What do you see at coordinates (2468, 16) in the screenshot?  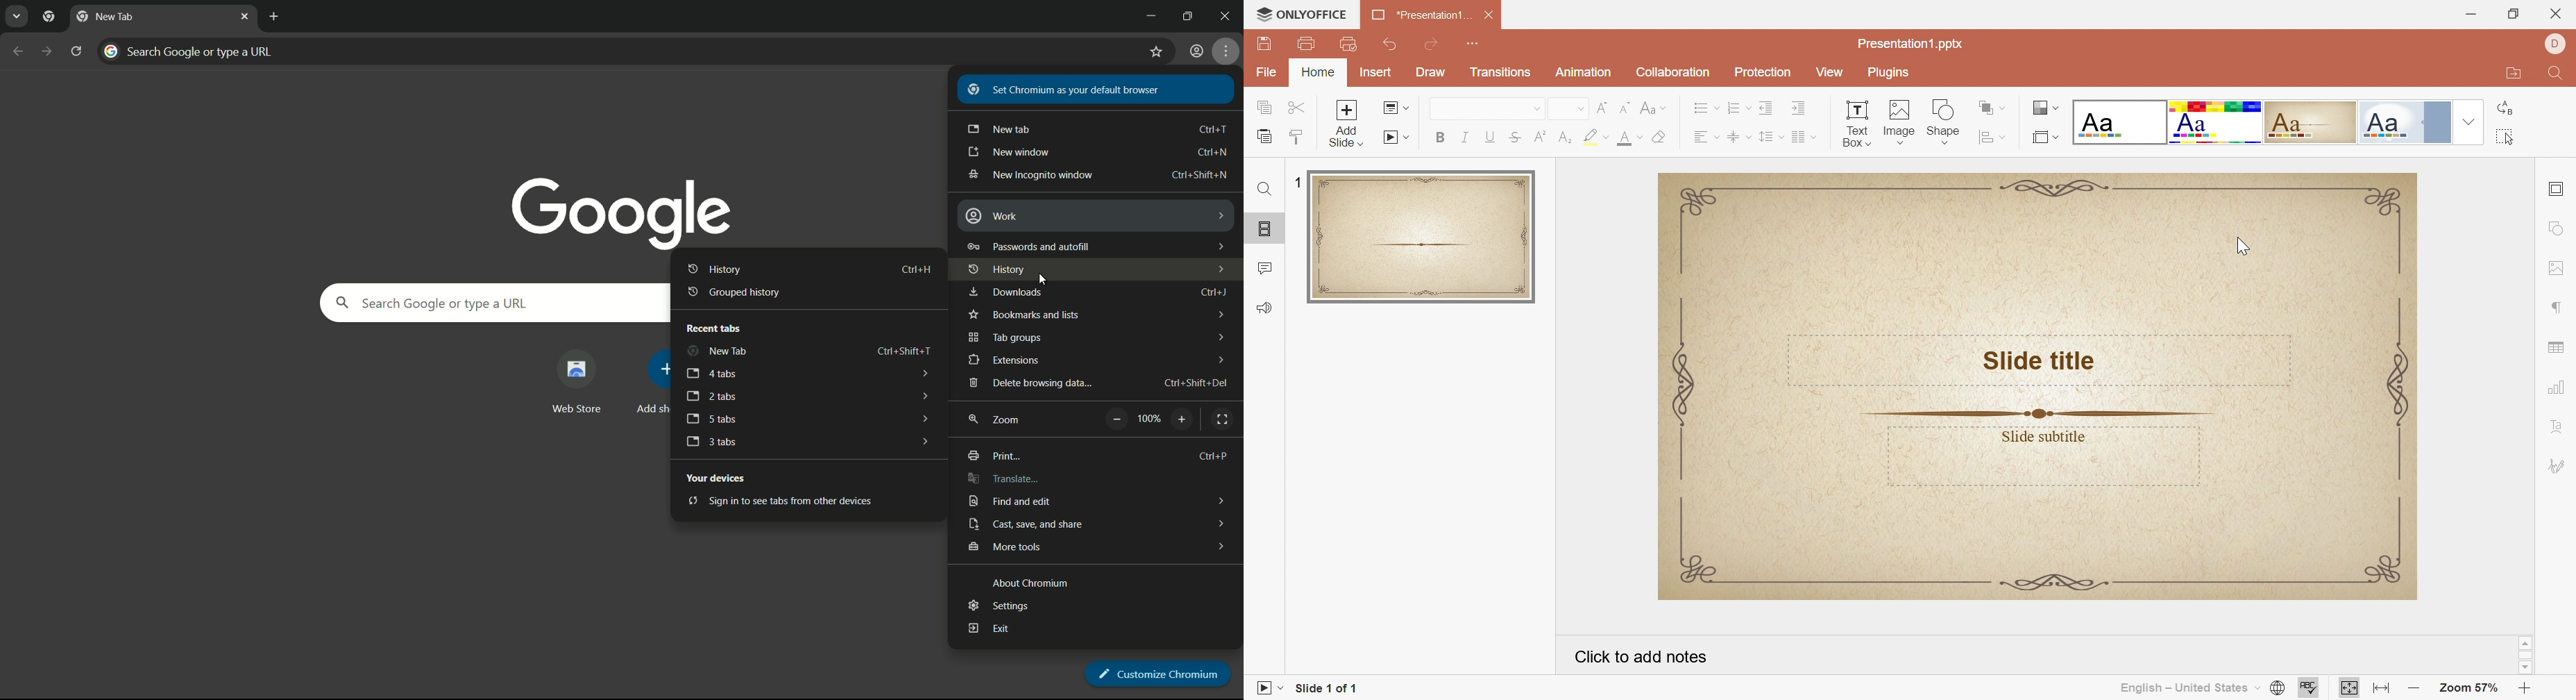 I see `Minimize` at bounding box center [2468, 16].